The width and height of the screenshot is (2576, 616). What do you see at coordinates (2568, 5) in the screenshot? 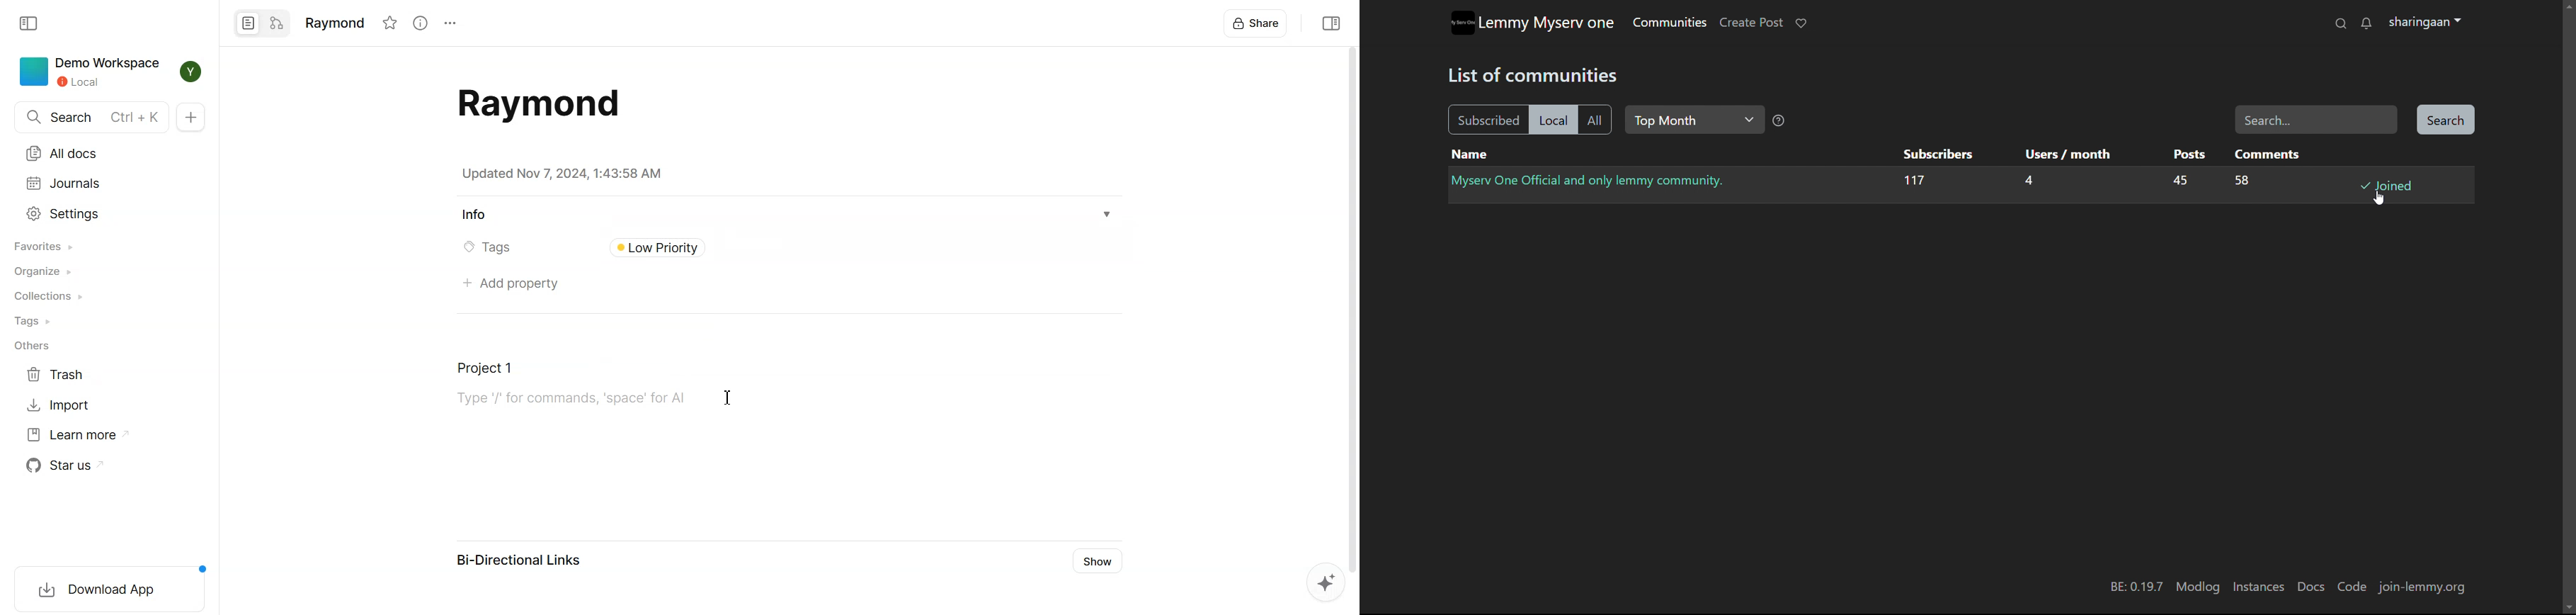
I see `scroll up` at bounding box center [2568, 5].